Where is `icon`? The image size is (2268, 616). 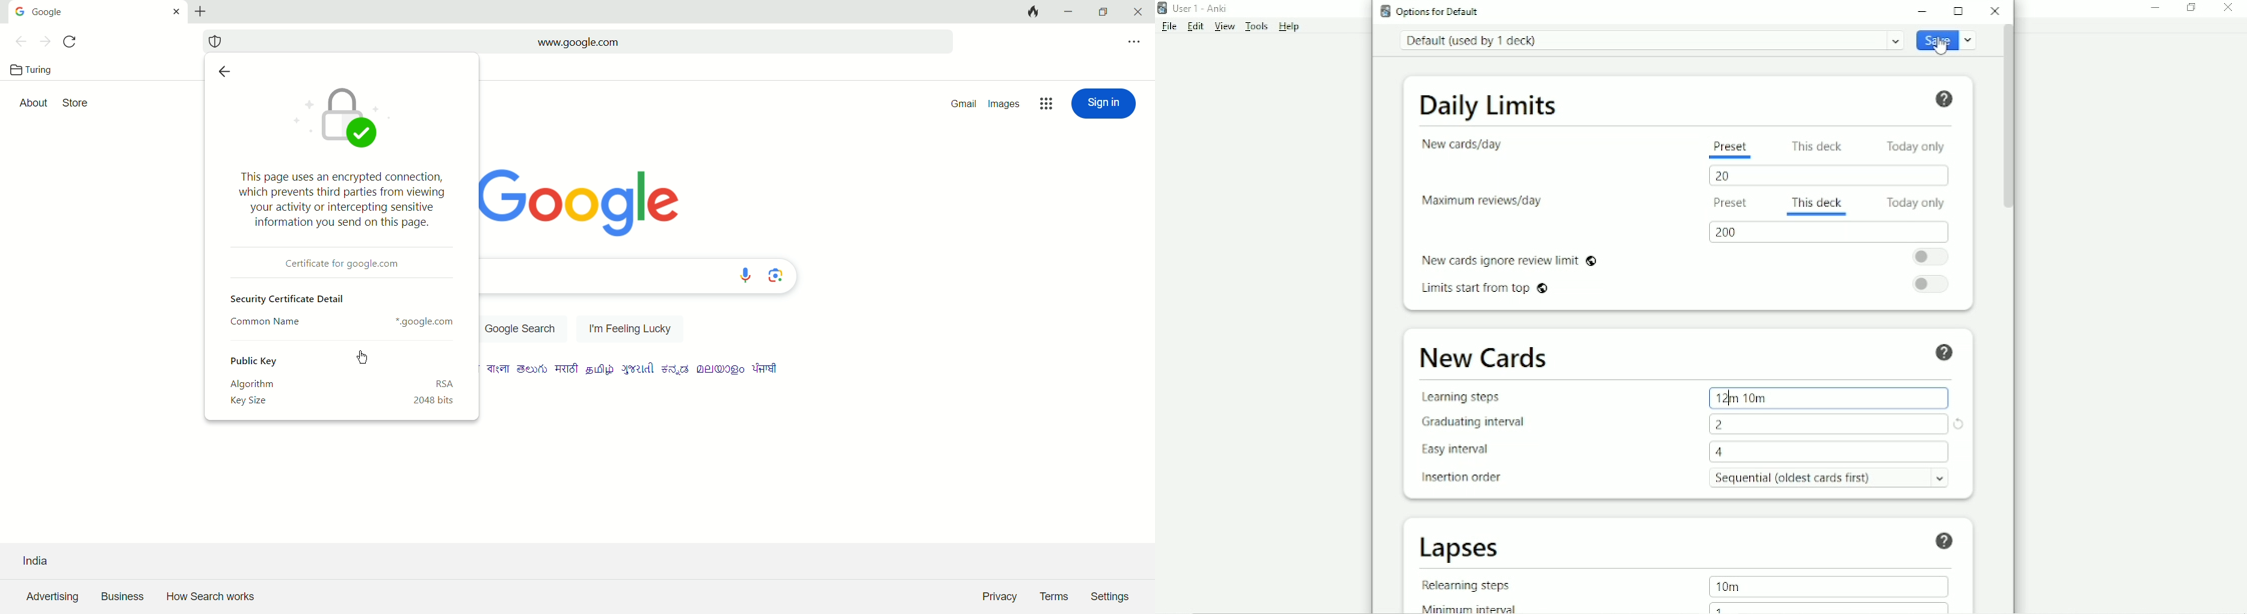 icon is located at coordinates (349, 118).